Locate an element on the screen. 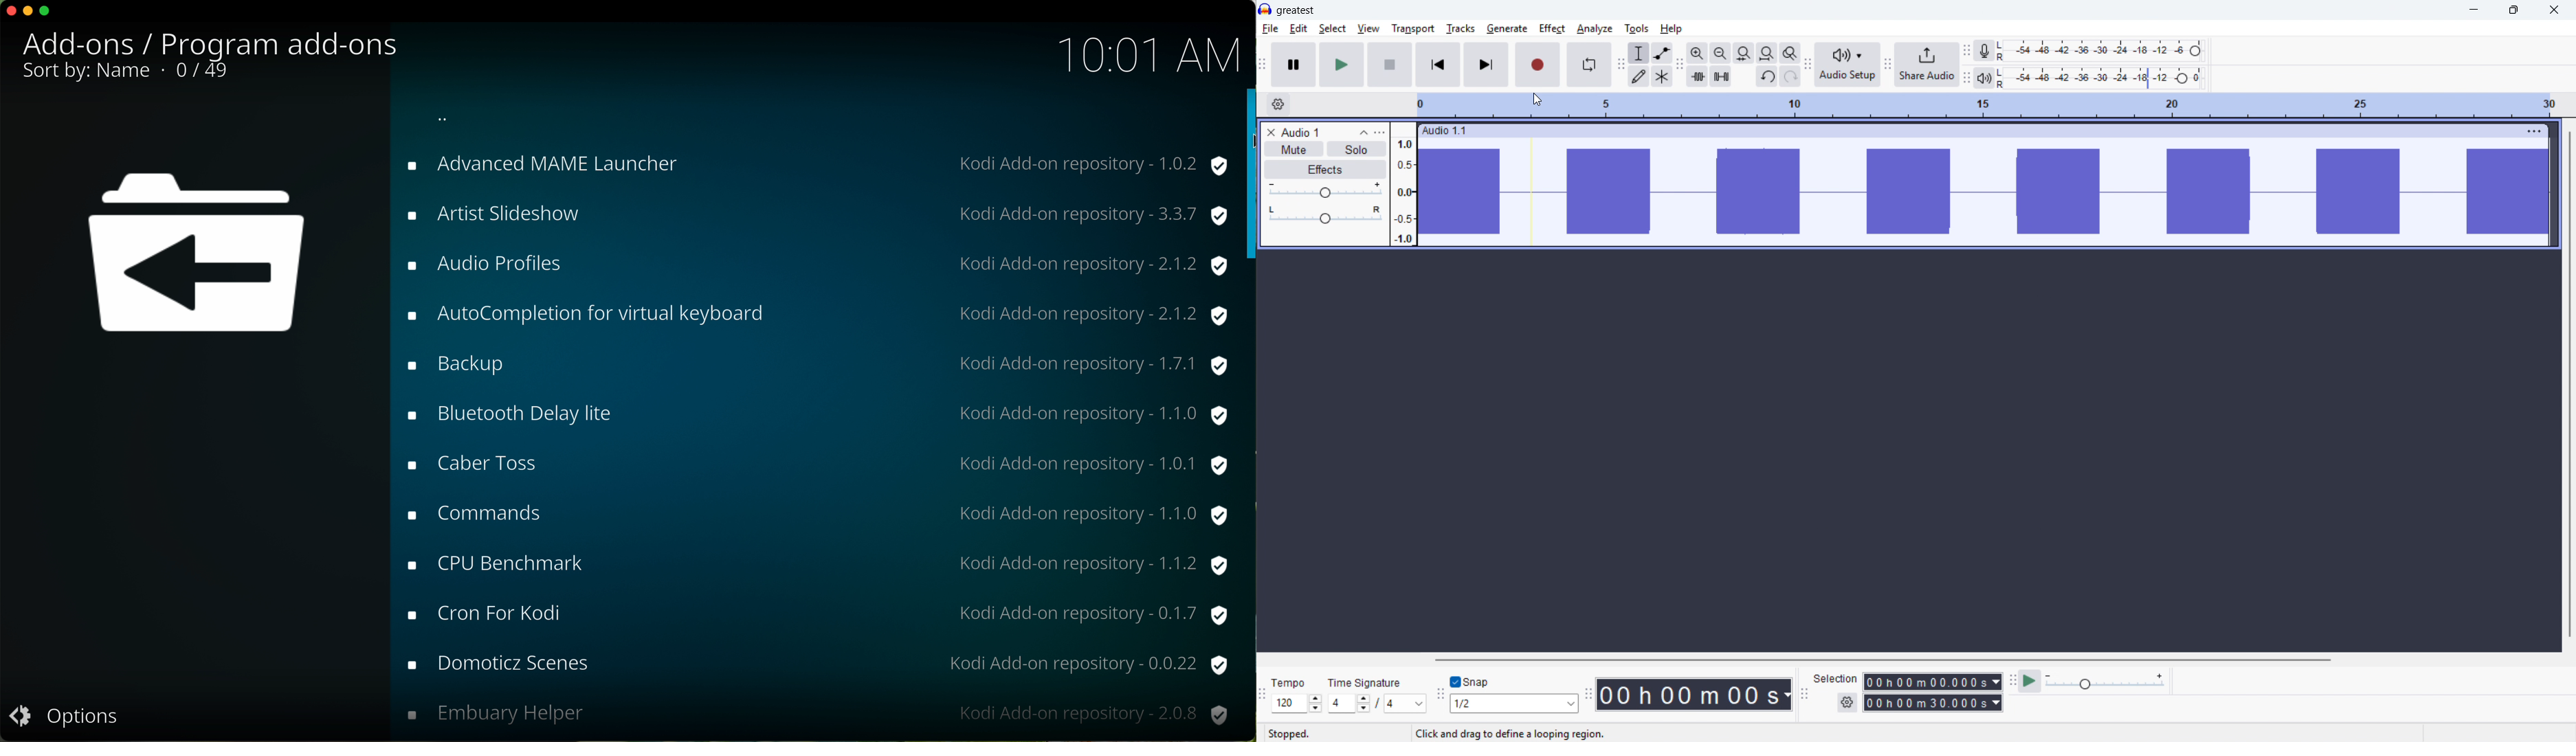 The height and width of the screenshot is (756, 2576). Selection end time is located at coordinates (1932, 701).